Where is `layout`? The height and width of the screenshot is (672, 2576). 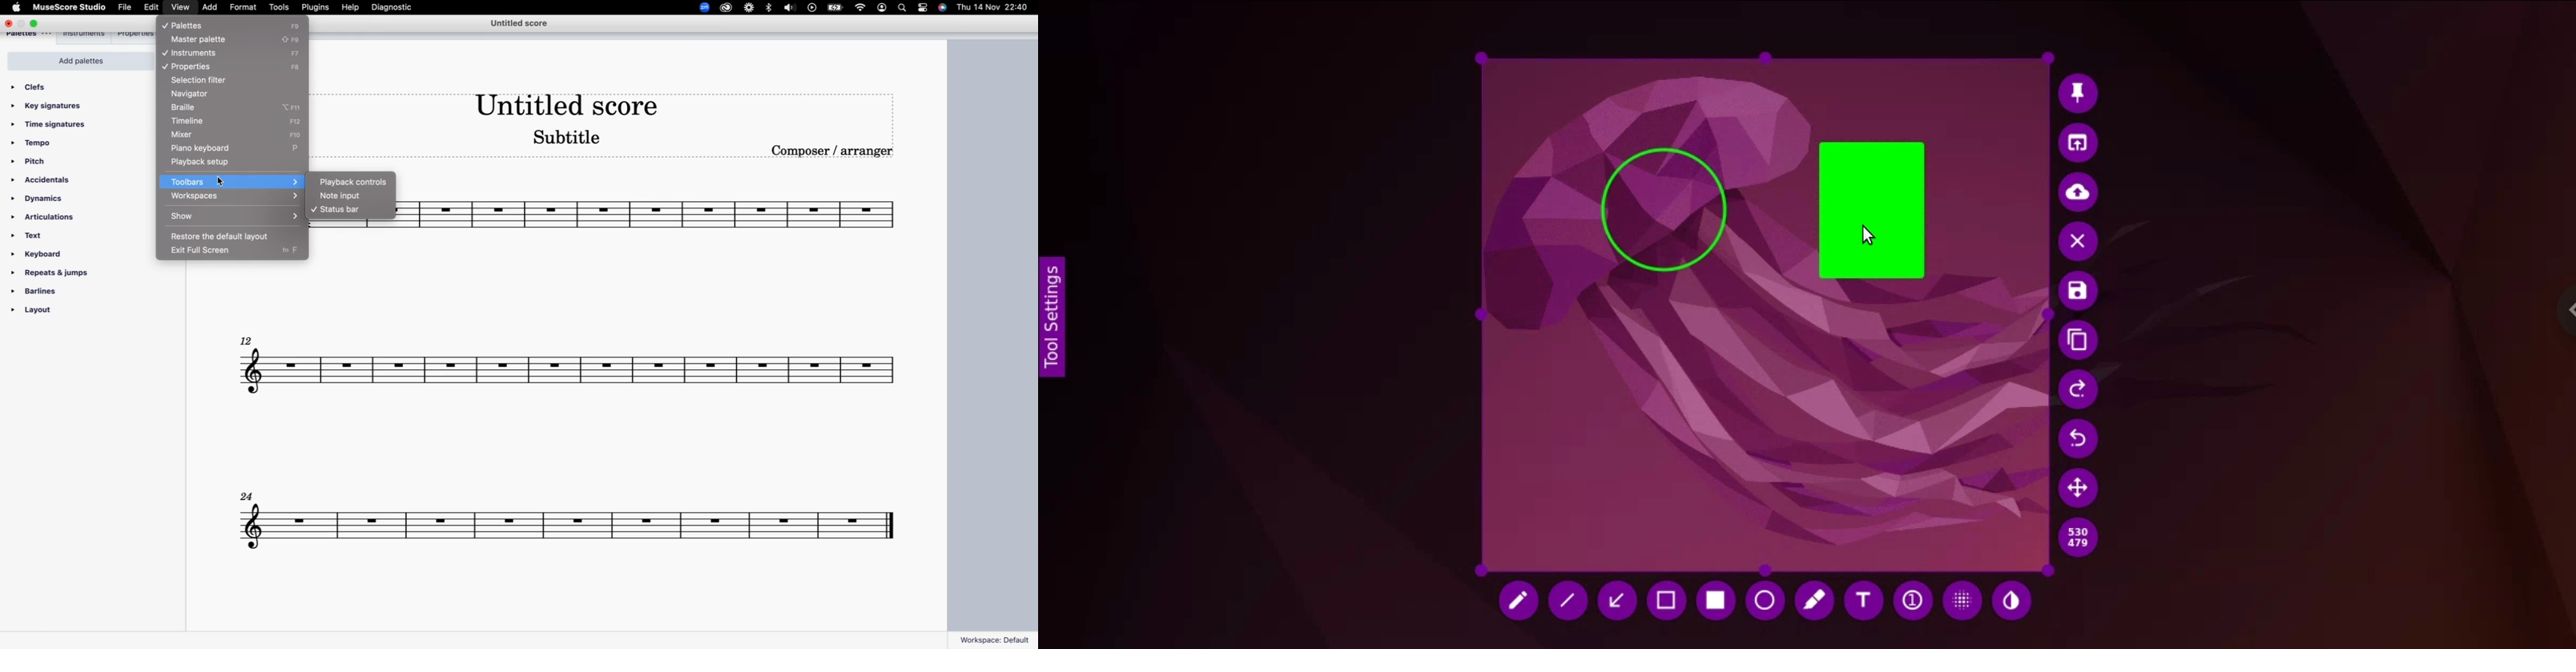
layout is located at coordinates (55, 313).